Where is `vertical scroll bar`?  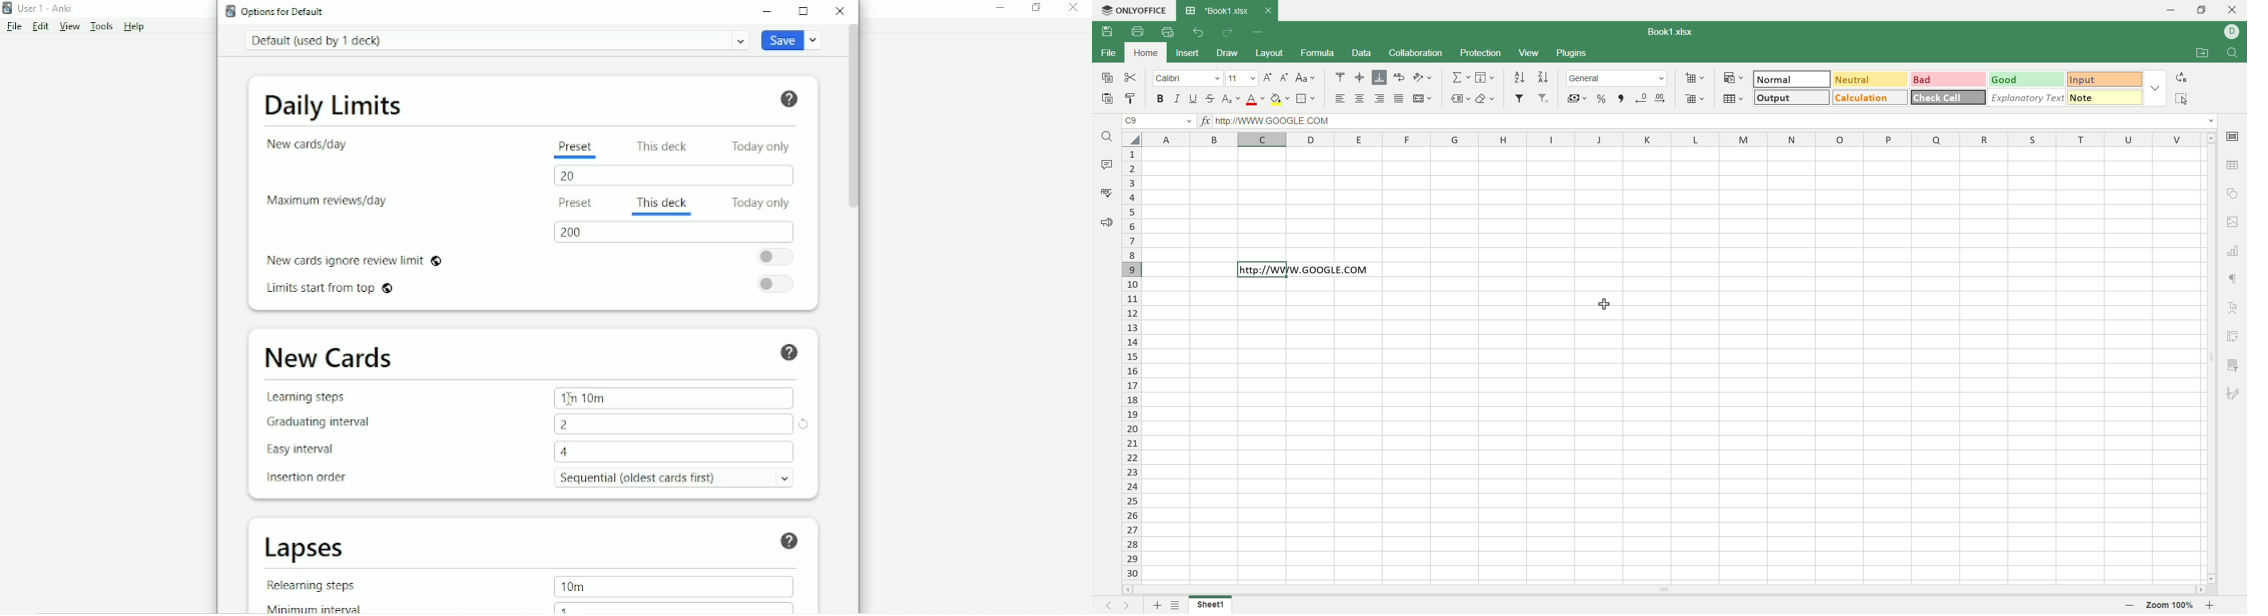 vertical scroll bar is located at coordinates (2212, 358).